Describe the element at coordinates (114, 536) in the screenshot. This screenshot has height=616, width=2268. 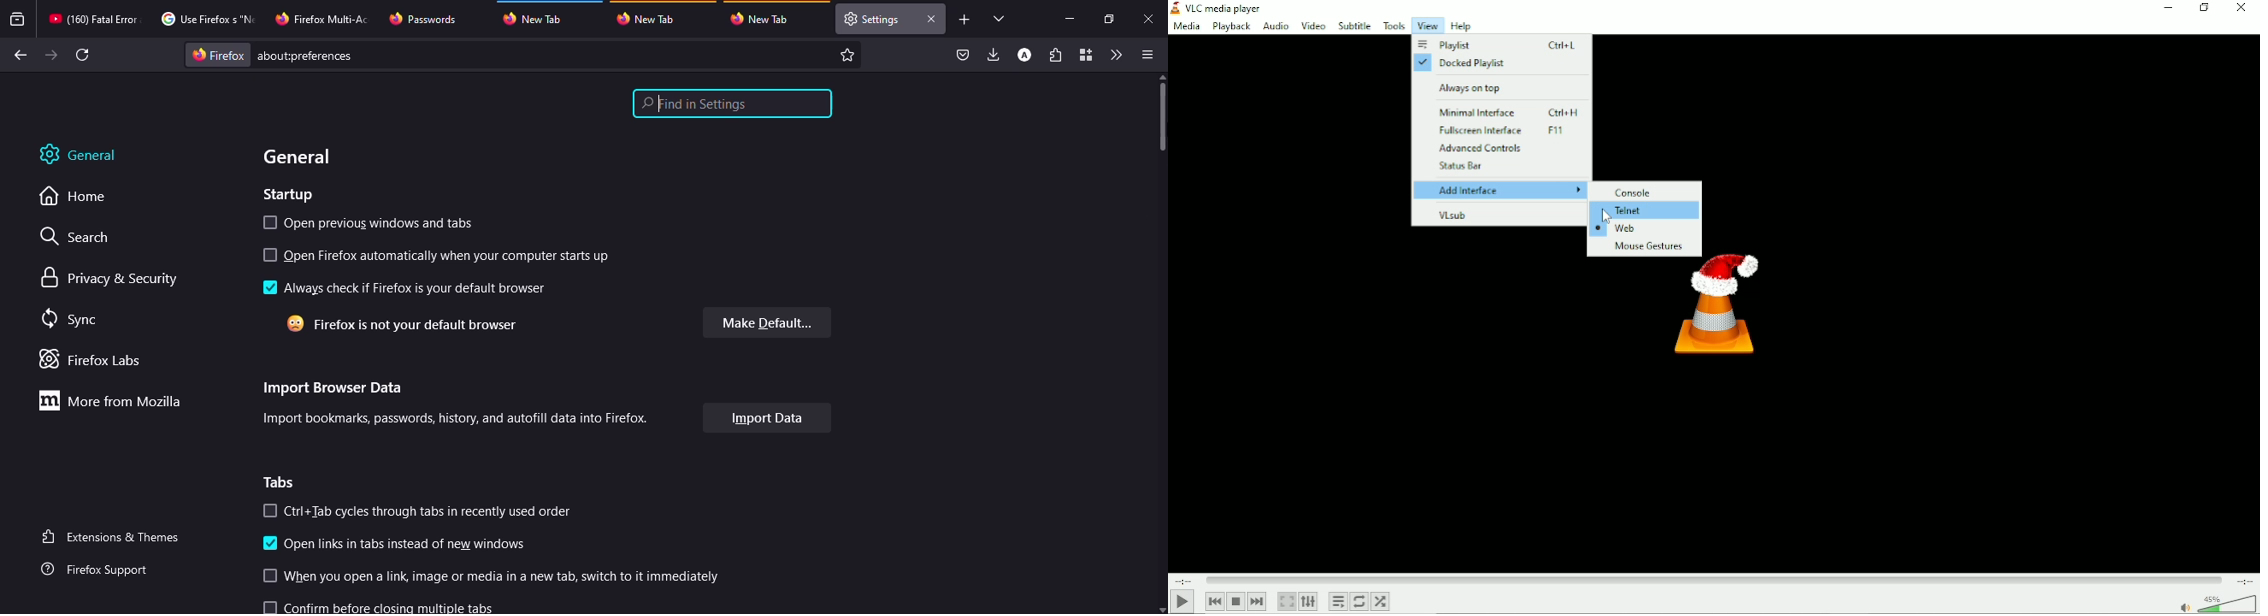
I see `themes` at that location.